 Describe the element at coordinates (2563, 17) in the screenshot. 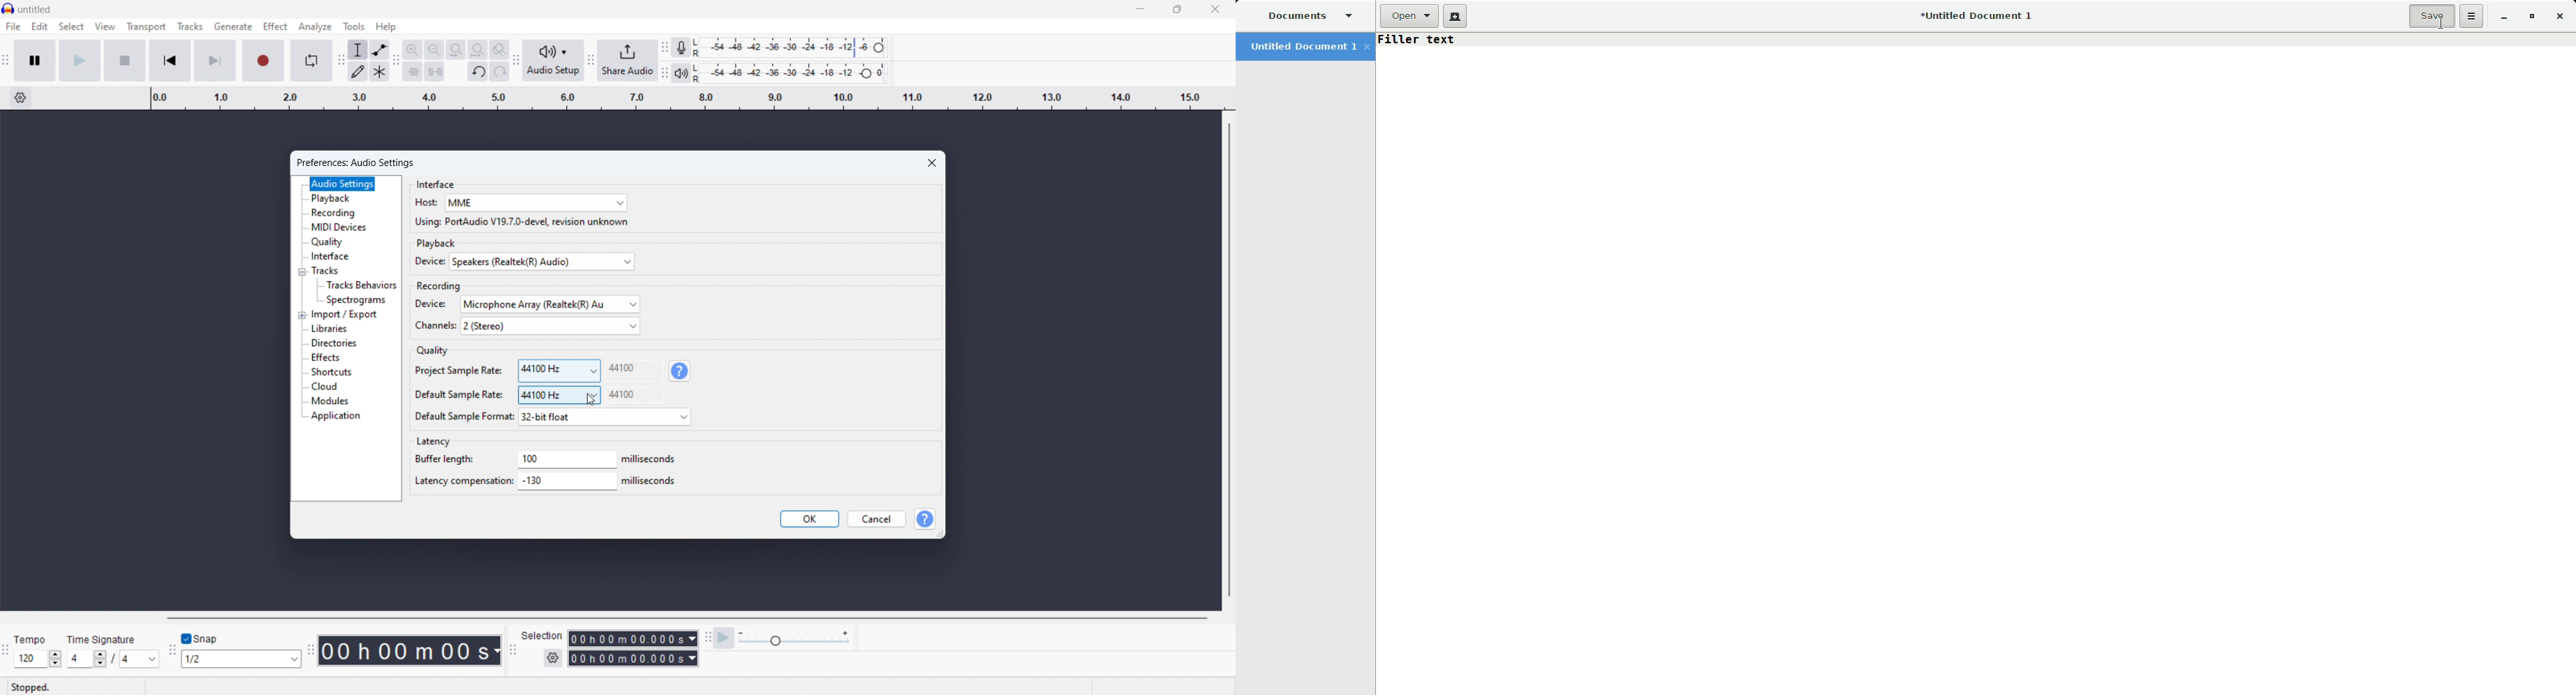

I see `Close` at that location.